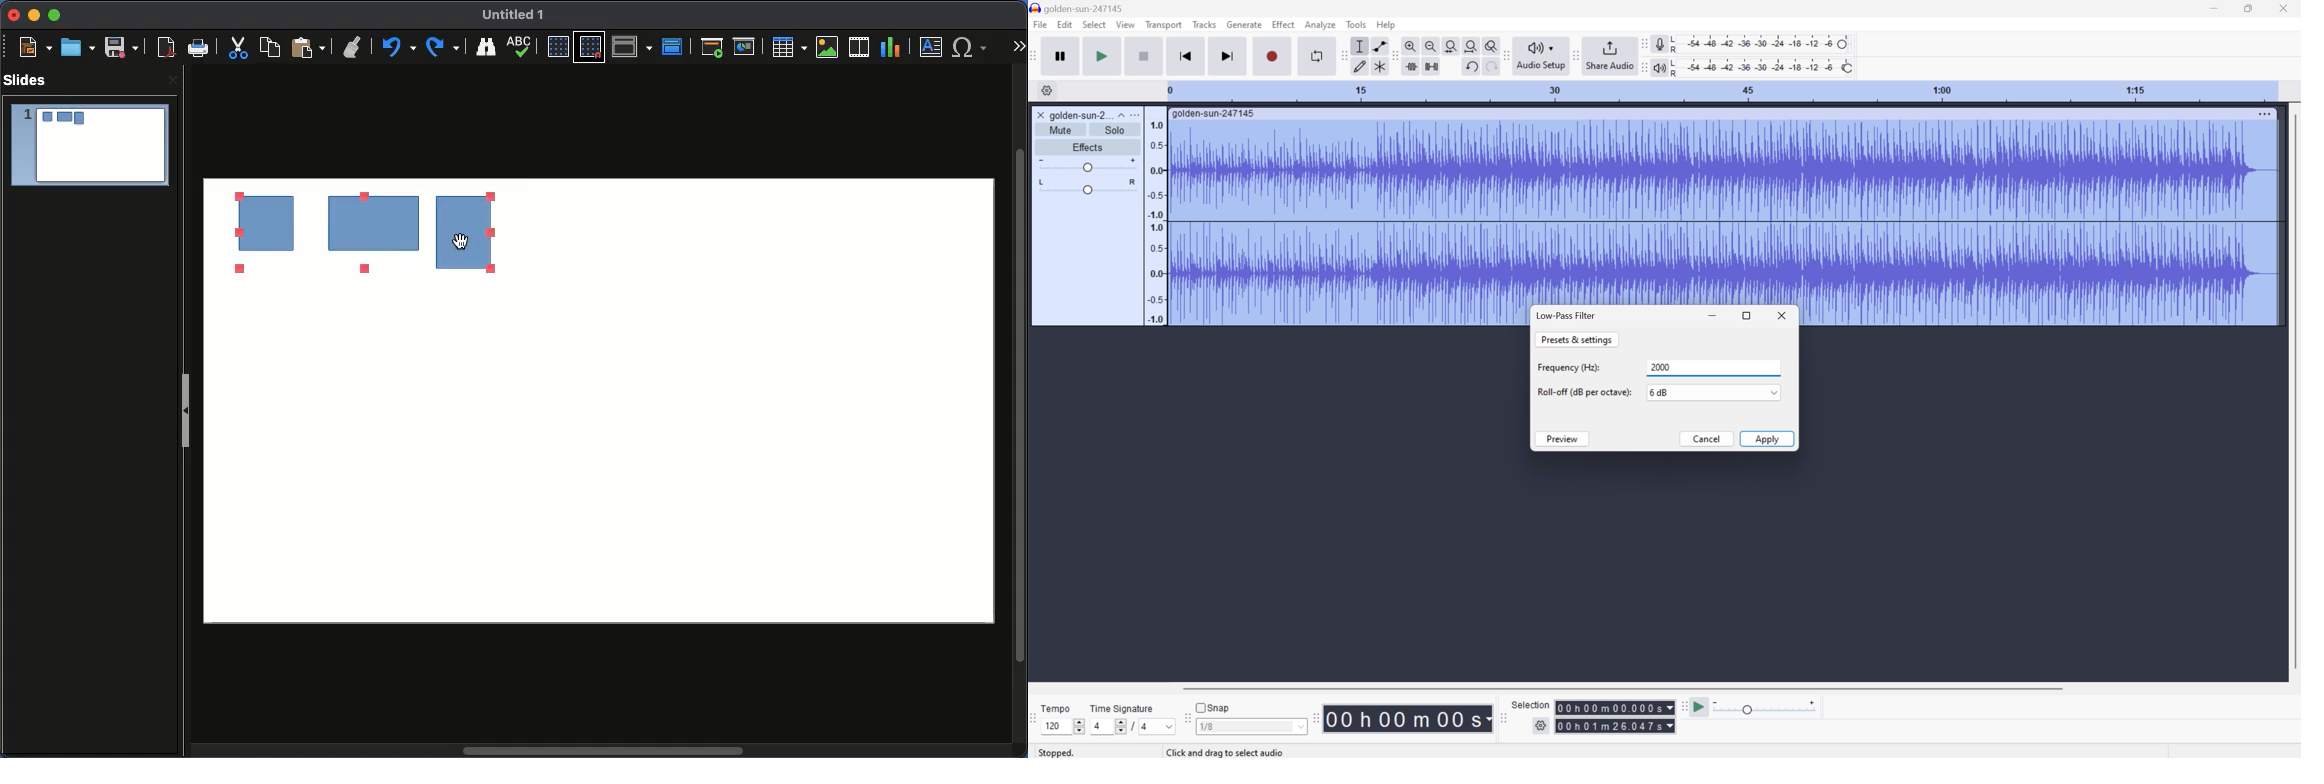 The width and height of the screenshot is (2324, 784). Describe the element at coordinates (1784, 314) in the screenshot. I see `Close` at that location.